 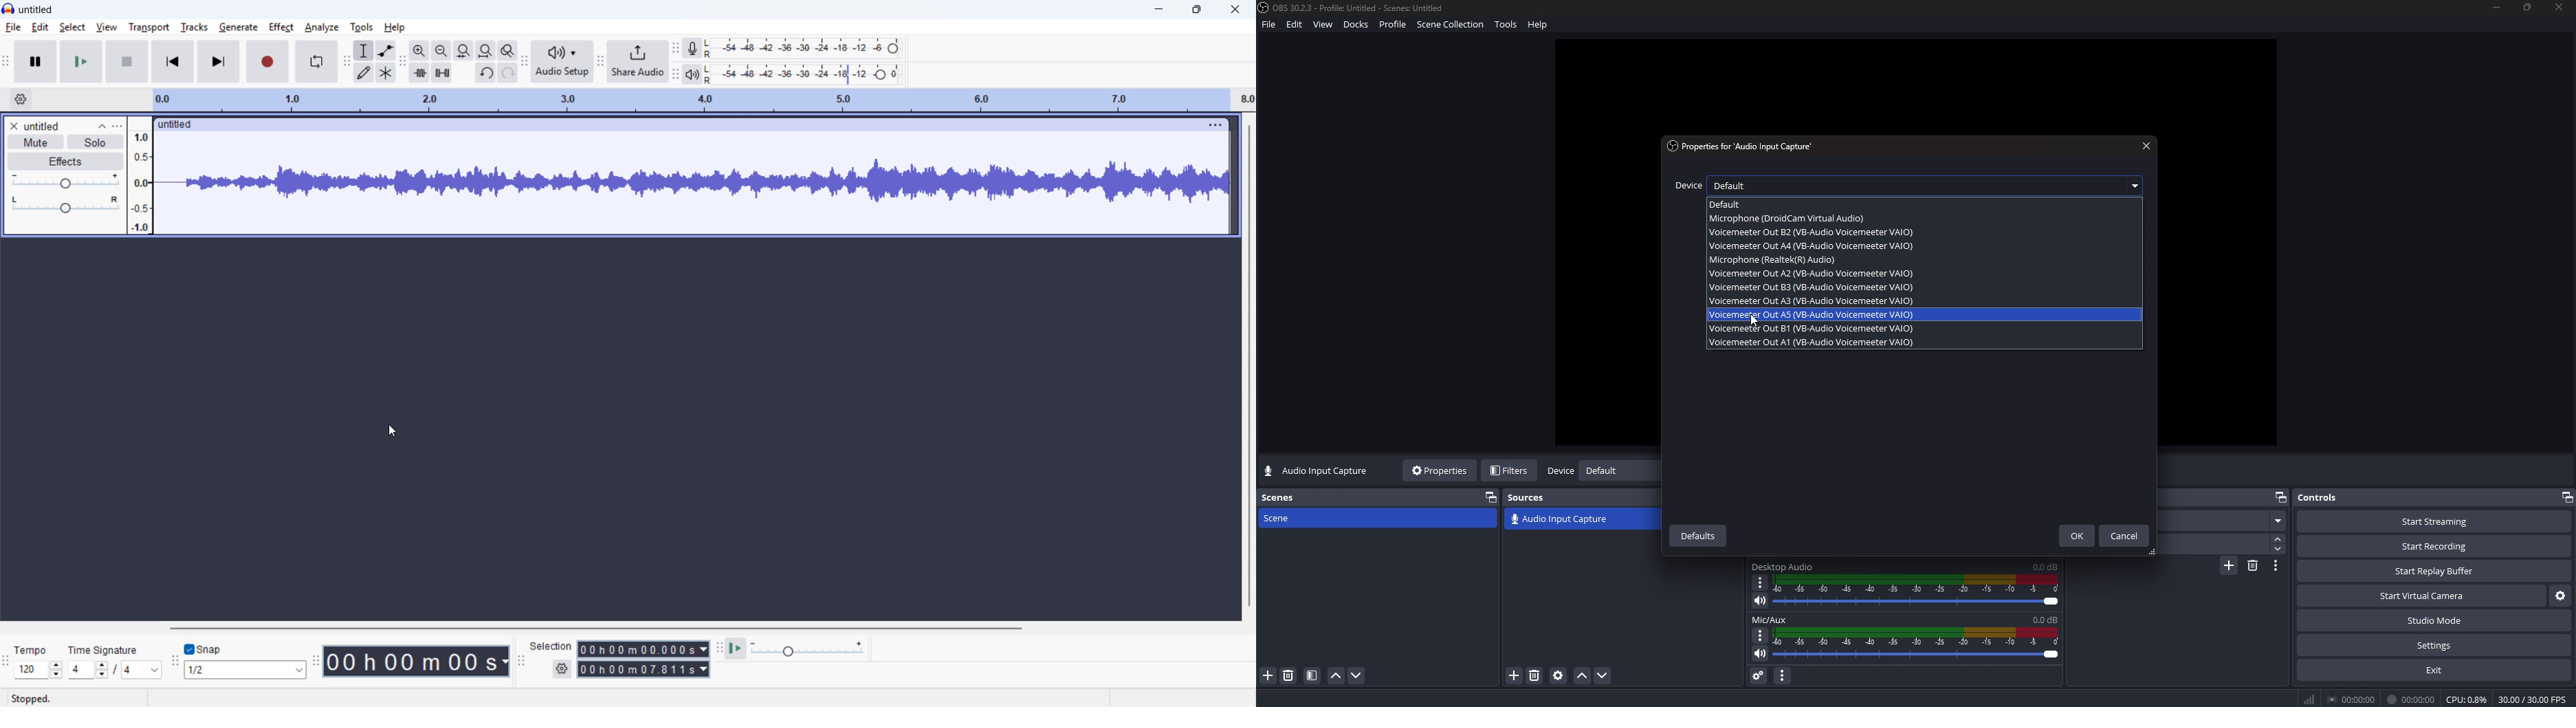 What do you see at coordinates (1295, 27) in the screenshot?
I see `Edit` at bounding box center [1295, 27].